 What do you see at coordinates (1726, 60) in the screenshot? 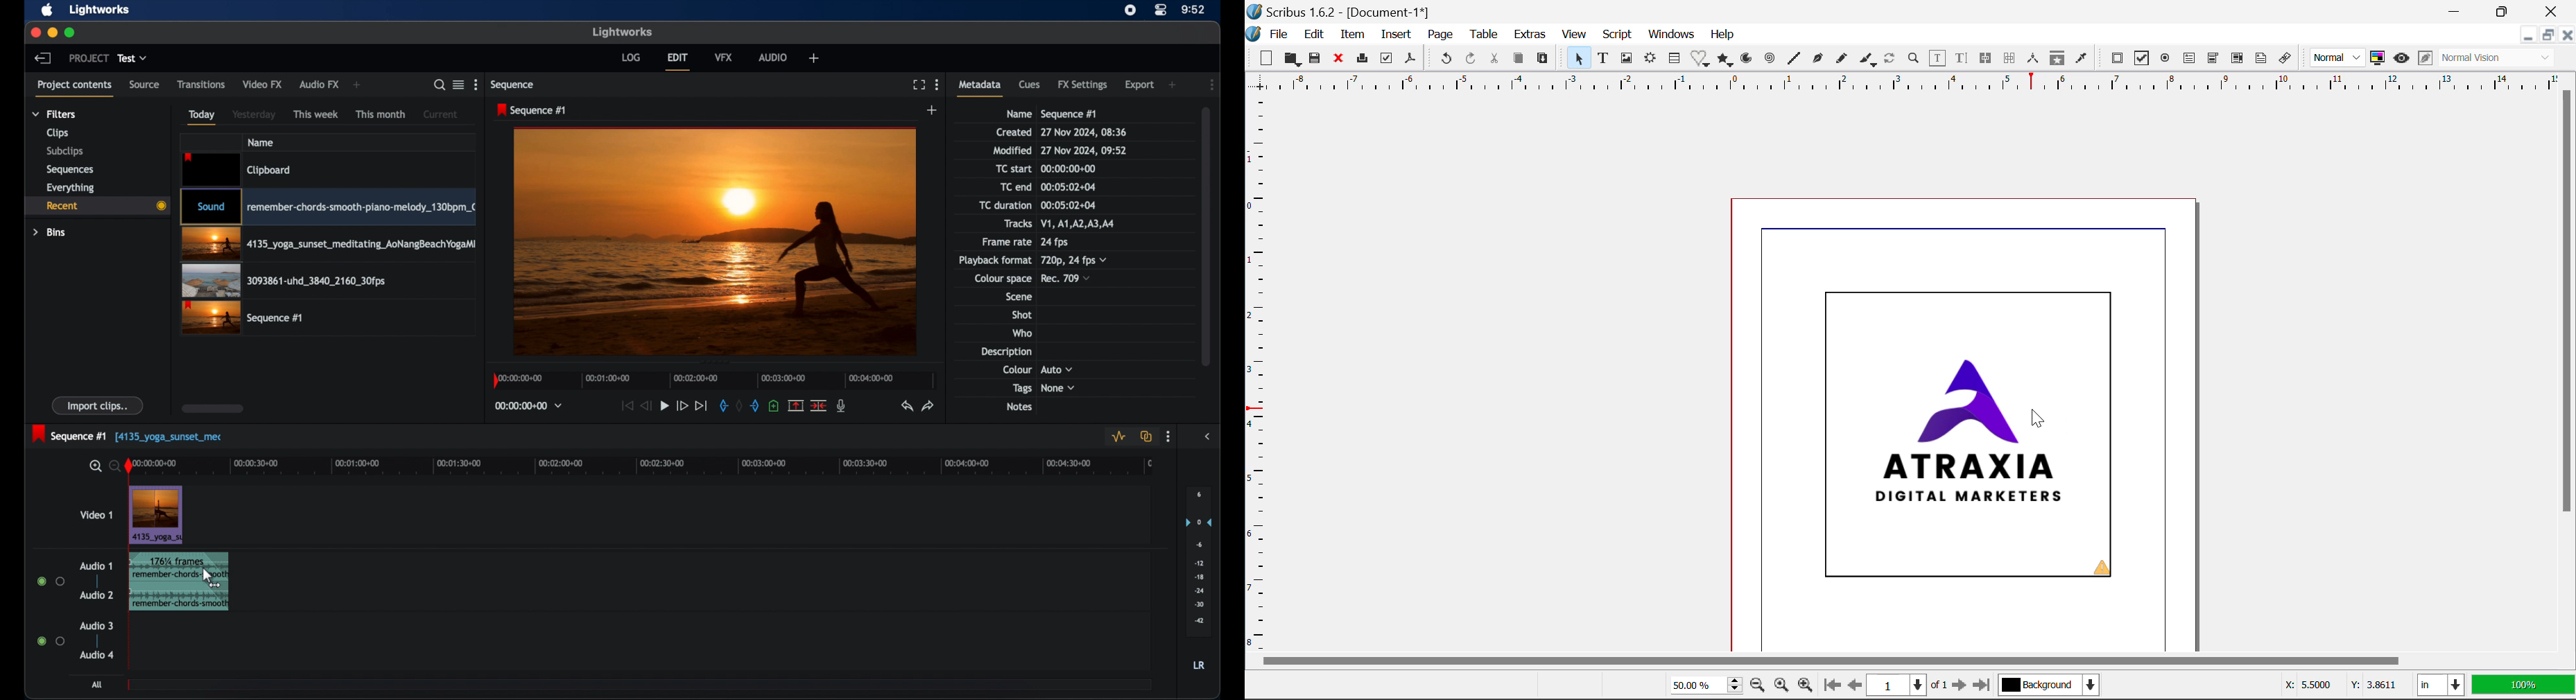
I see `Polygons` at bounding box center [1726, 60].